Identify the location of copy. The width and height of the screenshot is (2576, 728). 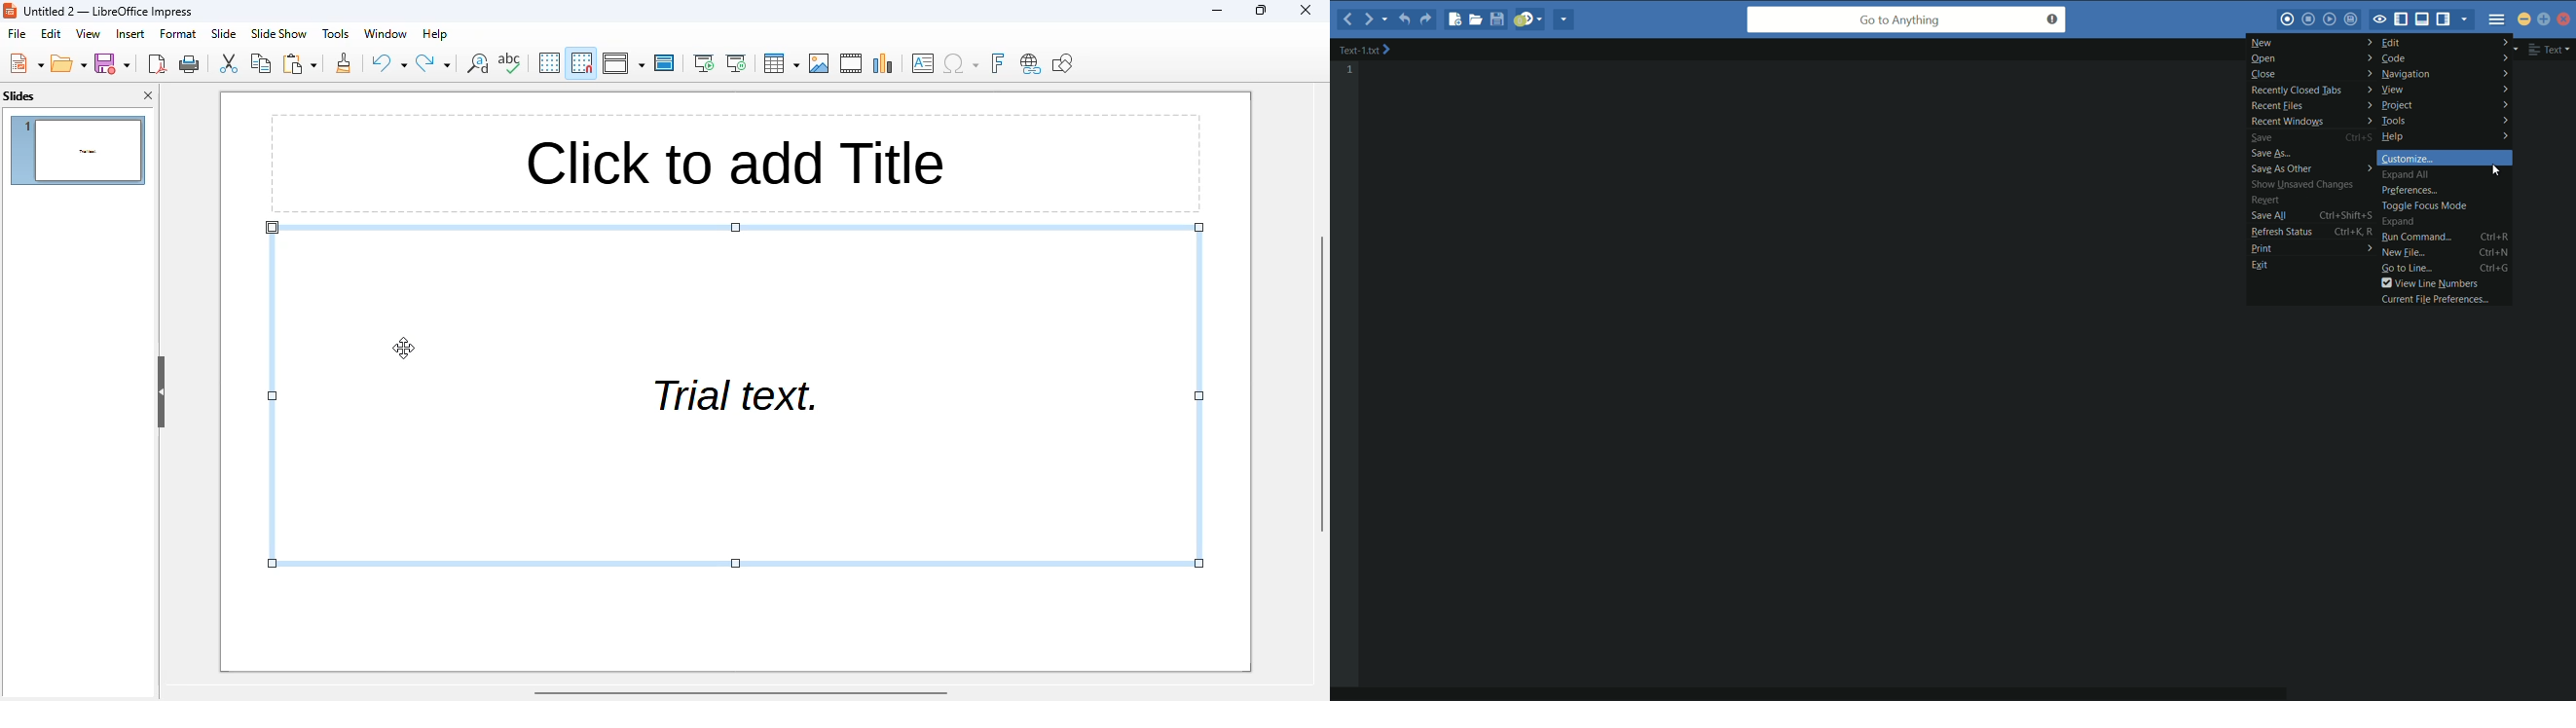
(262, 63).